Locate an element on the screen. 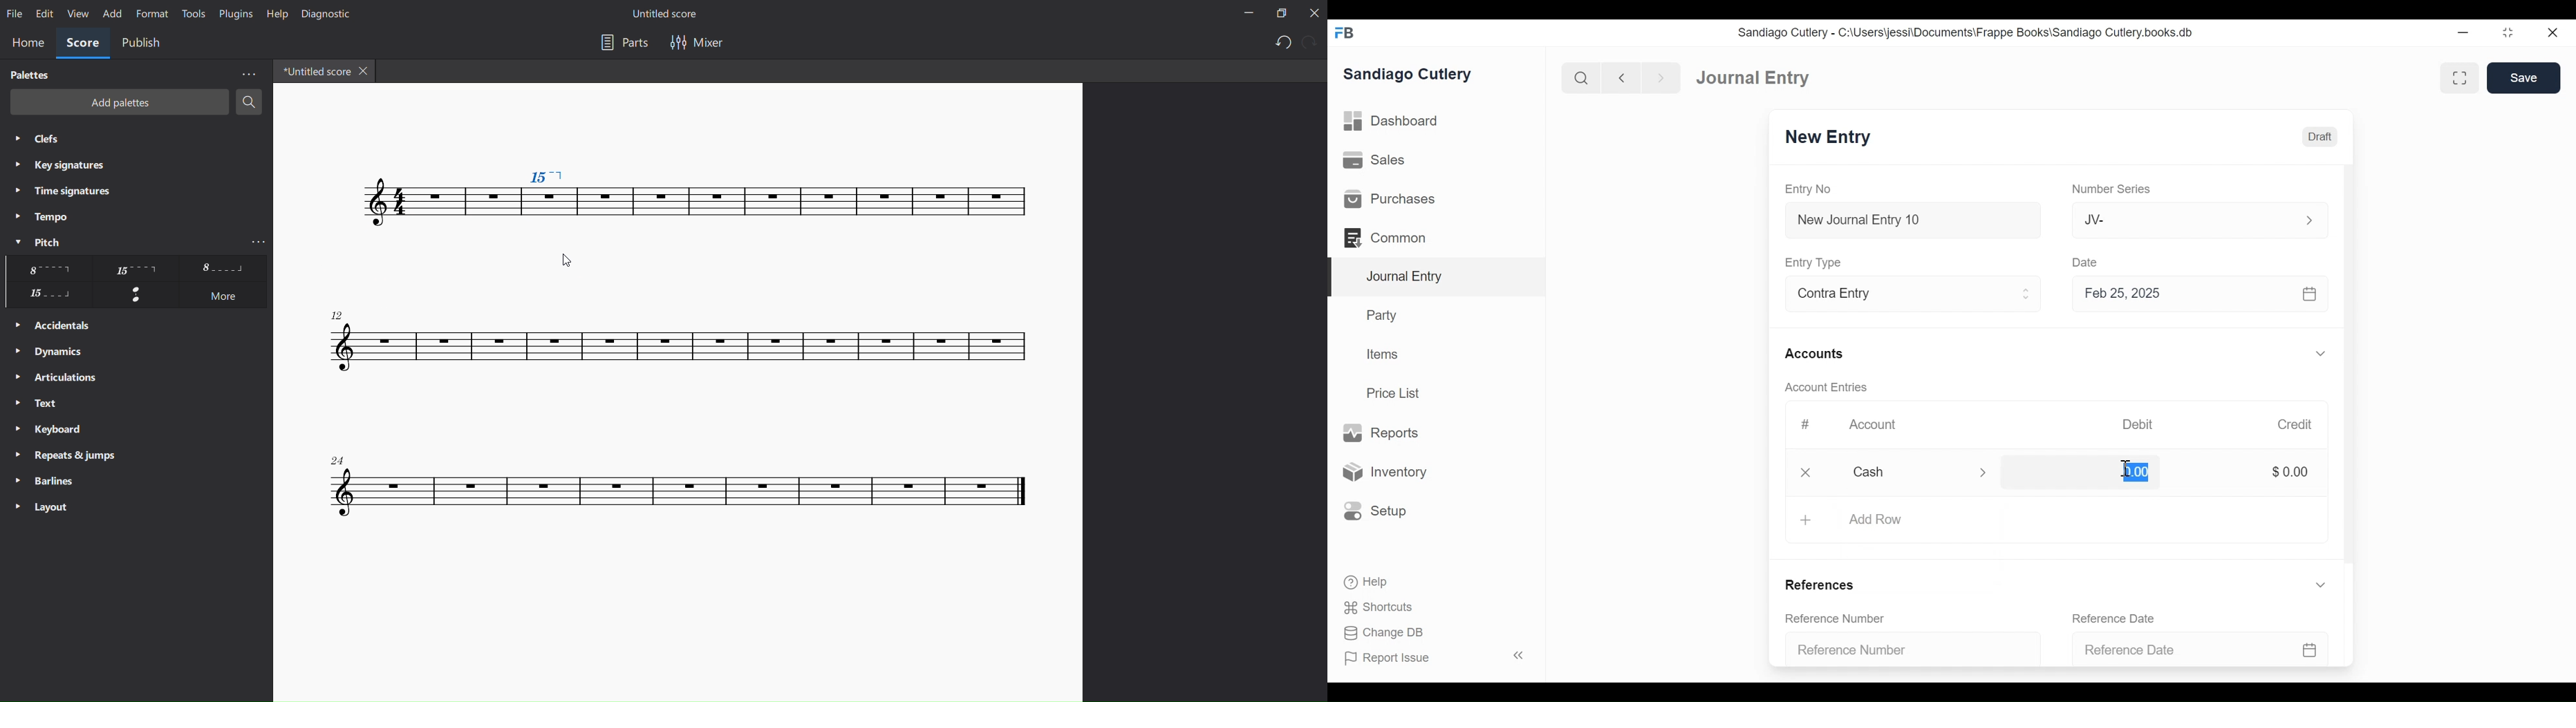  New Entry is located at coordinates (1831, 138).